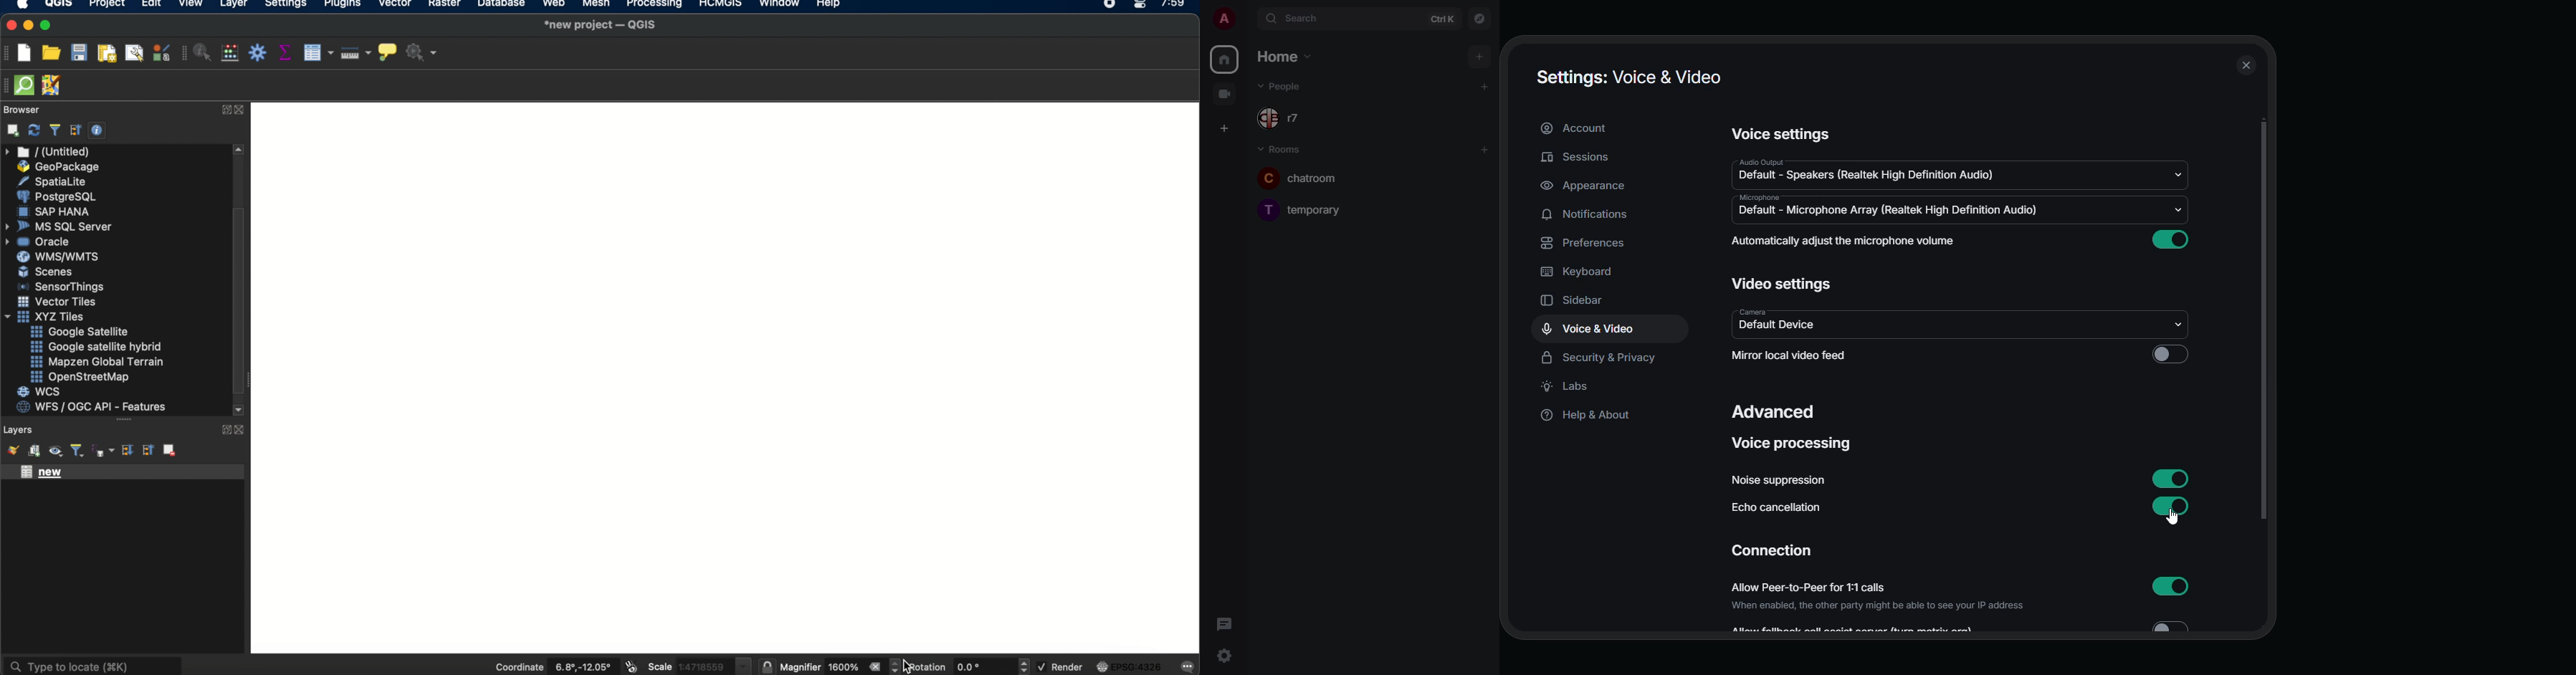  Describe the element at coordinates (1576, 128) in the screenshot. I see `account` at that location.